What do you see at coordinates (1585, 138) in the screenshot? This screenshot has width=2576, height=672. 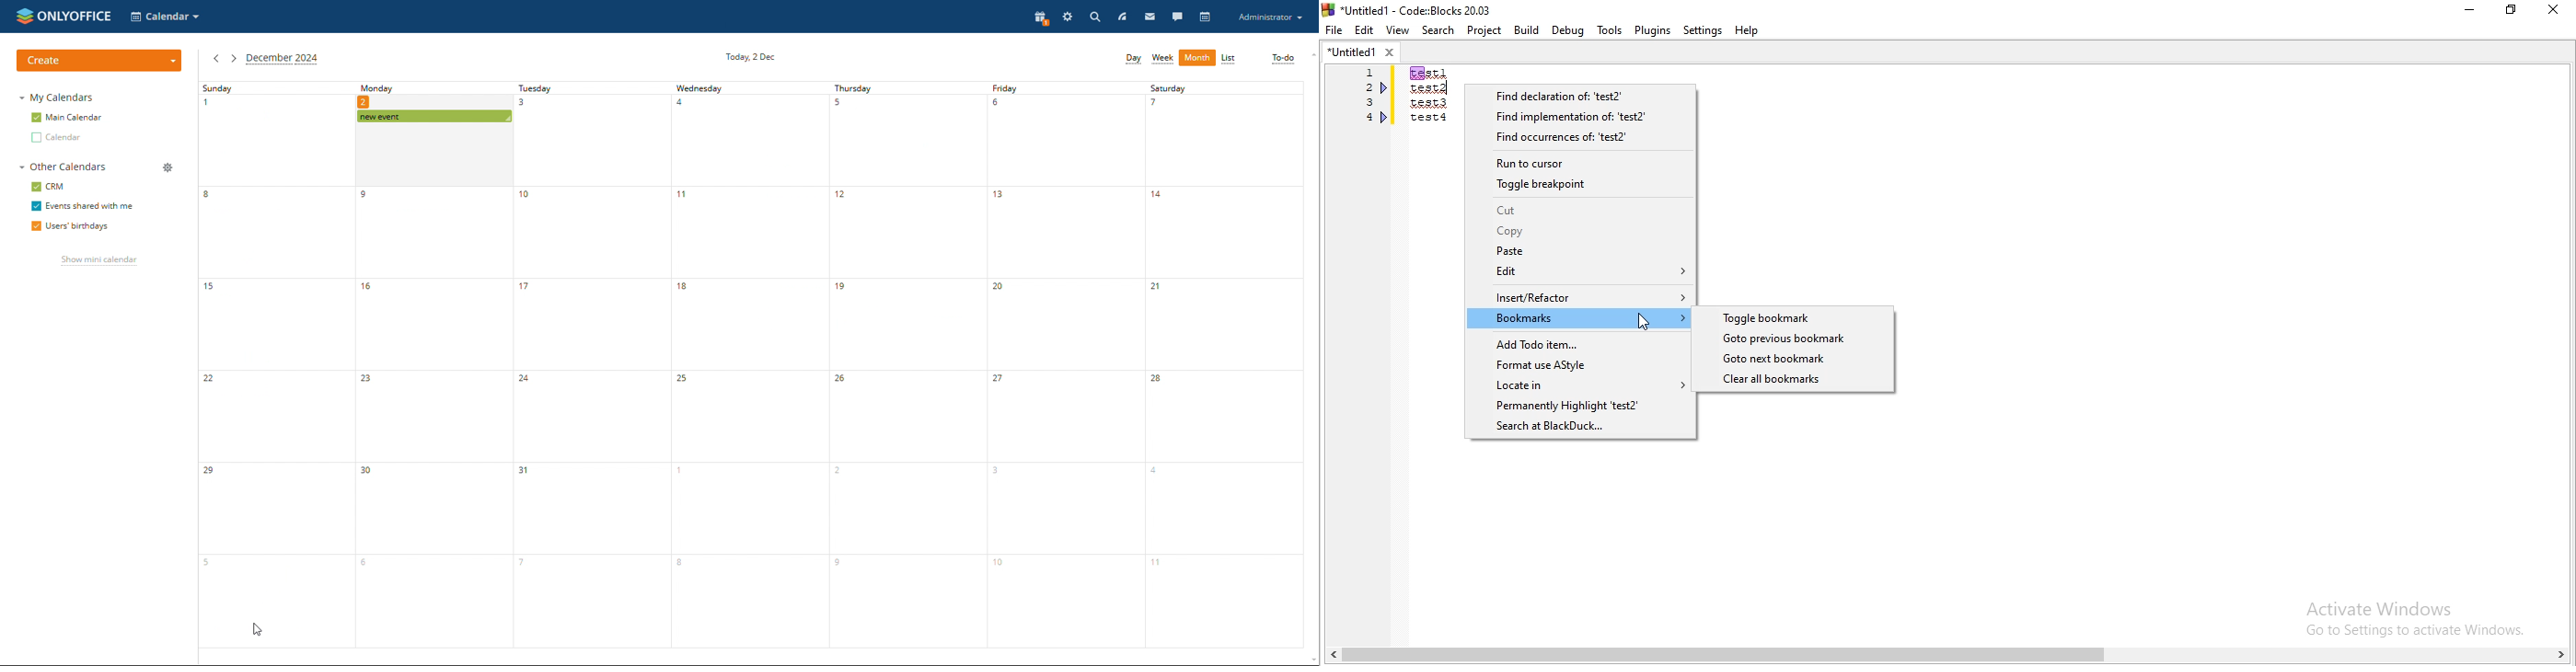 I see `Find occurrences of: 'test2'` at bounding box center [1585, 138].